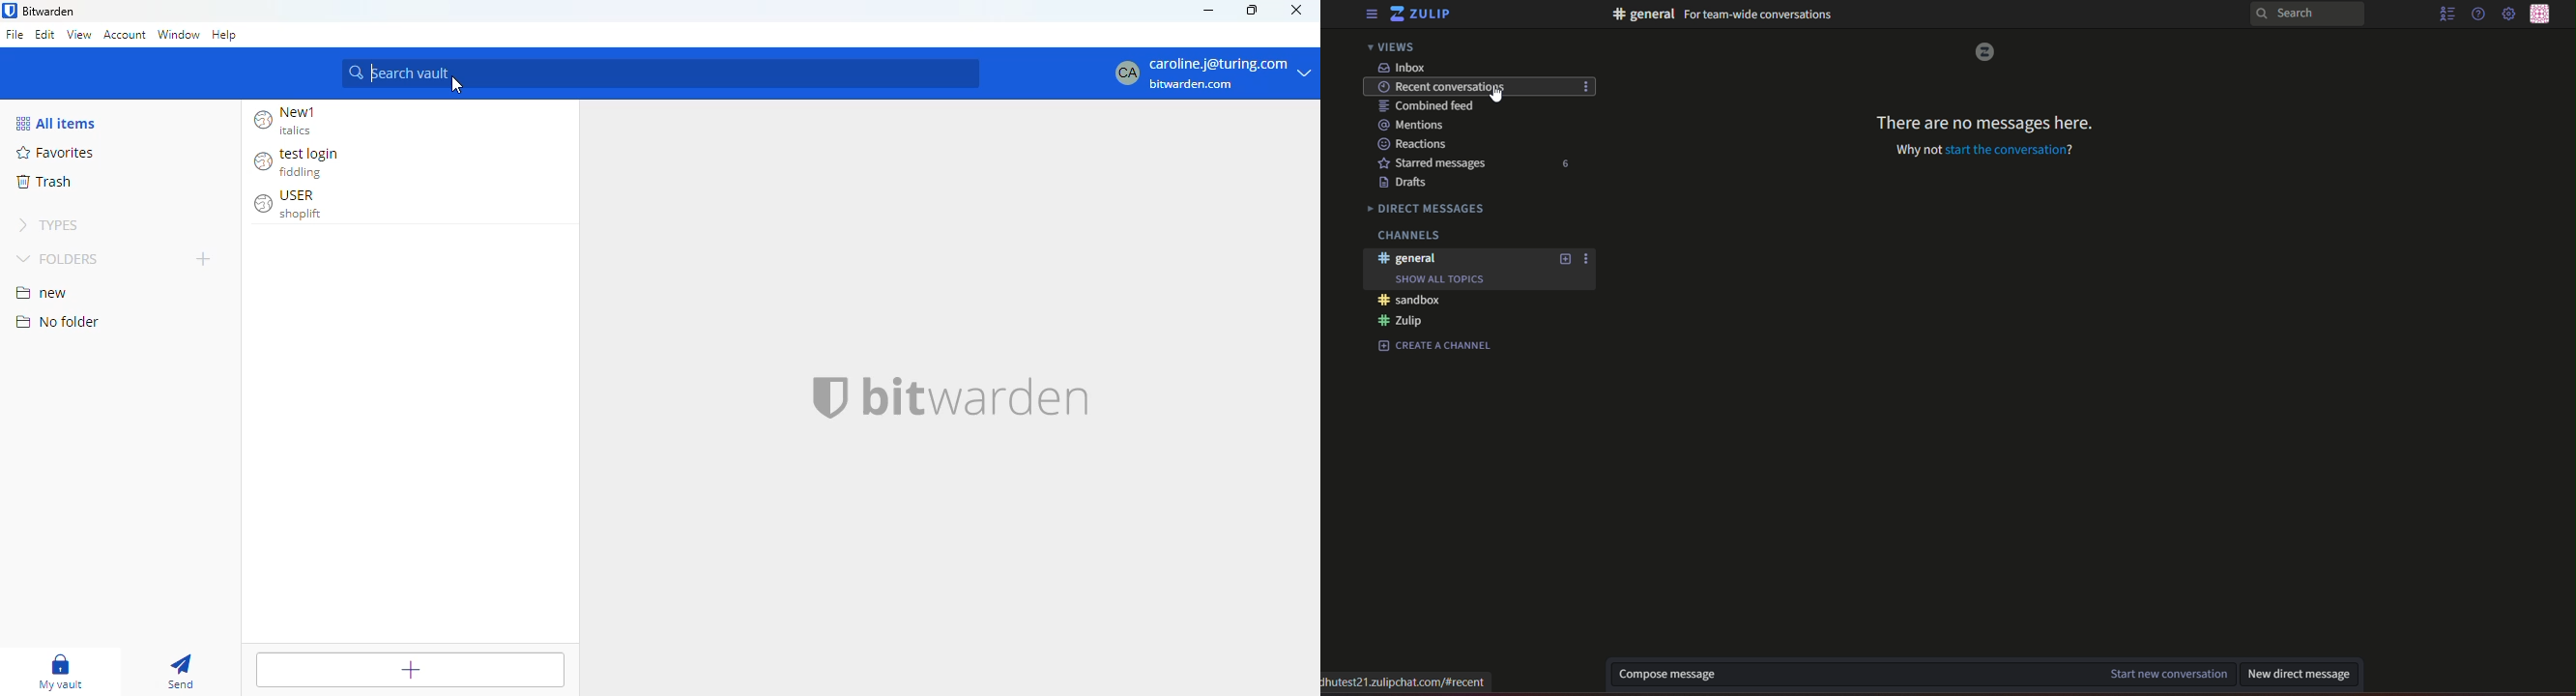  I want to click on Direct messages, so click(1429, 207).